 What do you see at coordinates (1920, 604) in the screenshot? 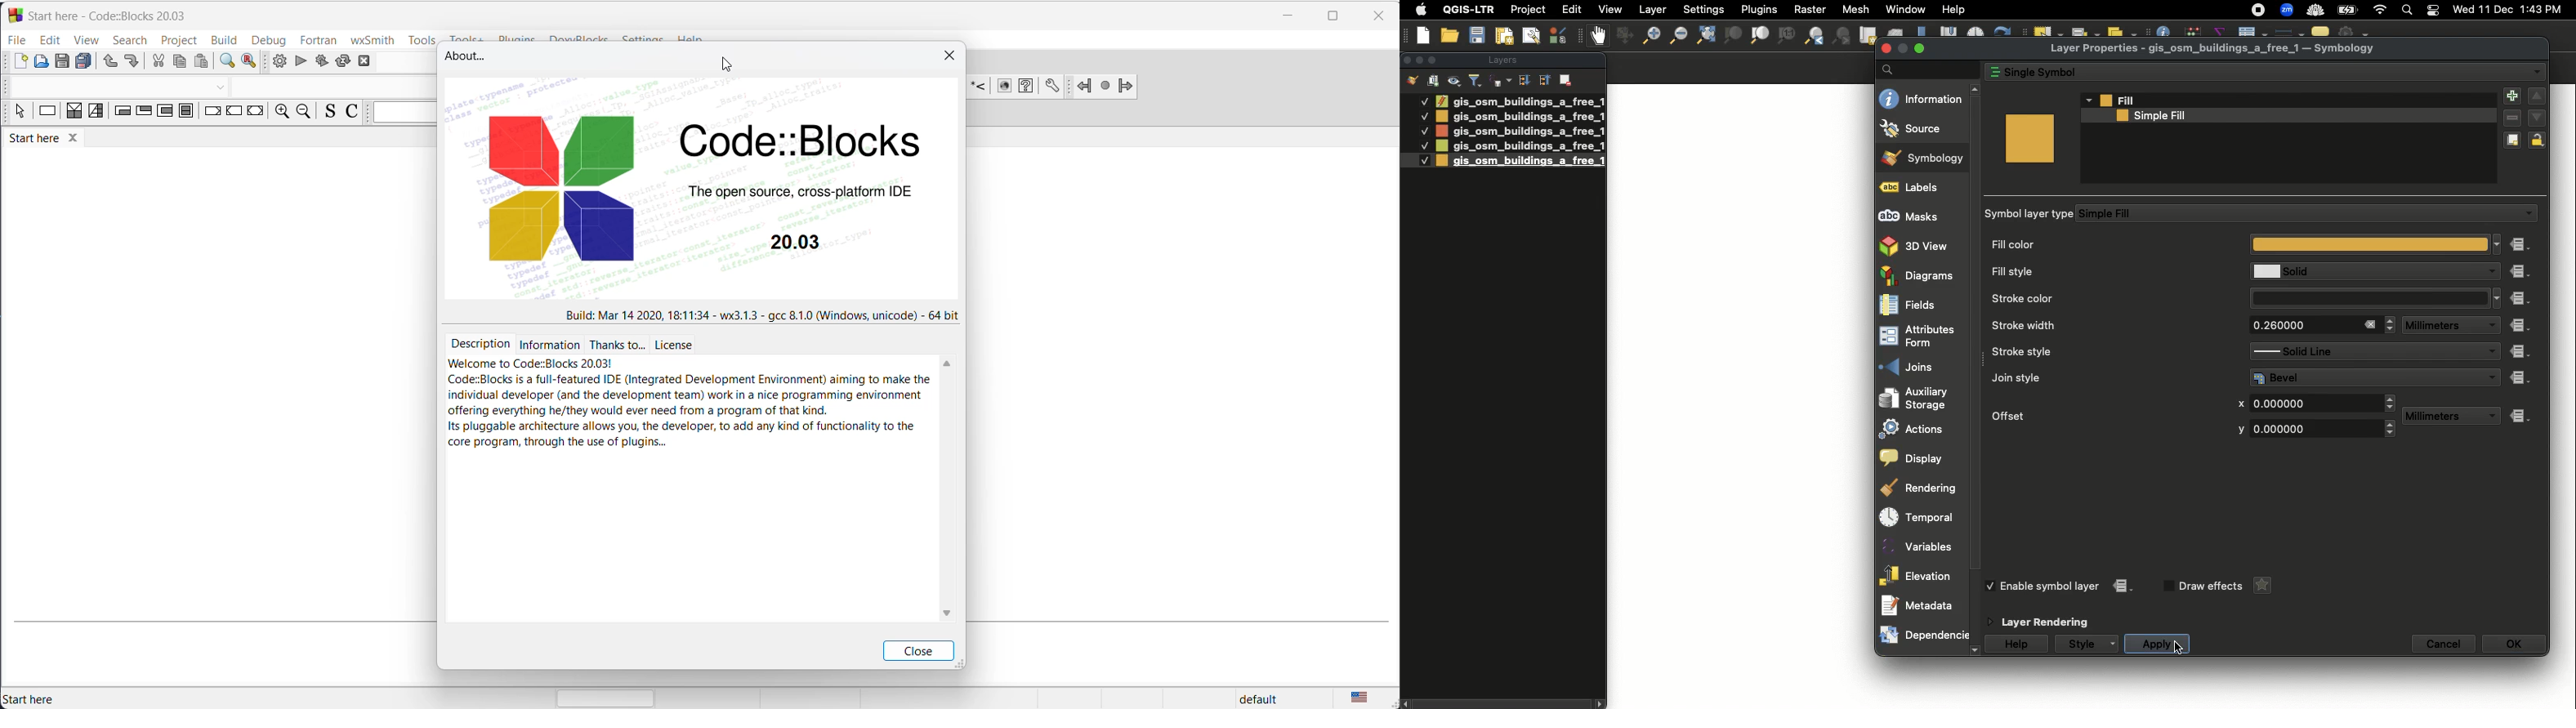
I see `Metadata` at bounding box center [1920, 604].